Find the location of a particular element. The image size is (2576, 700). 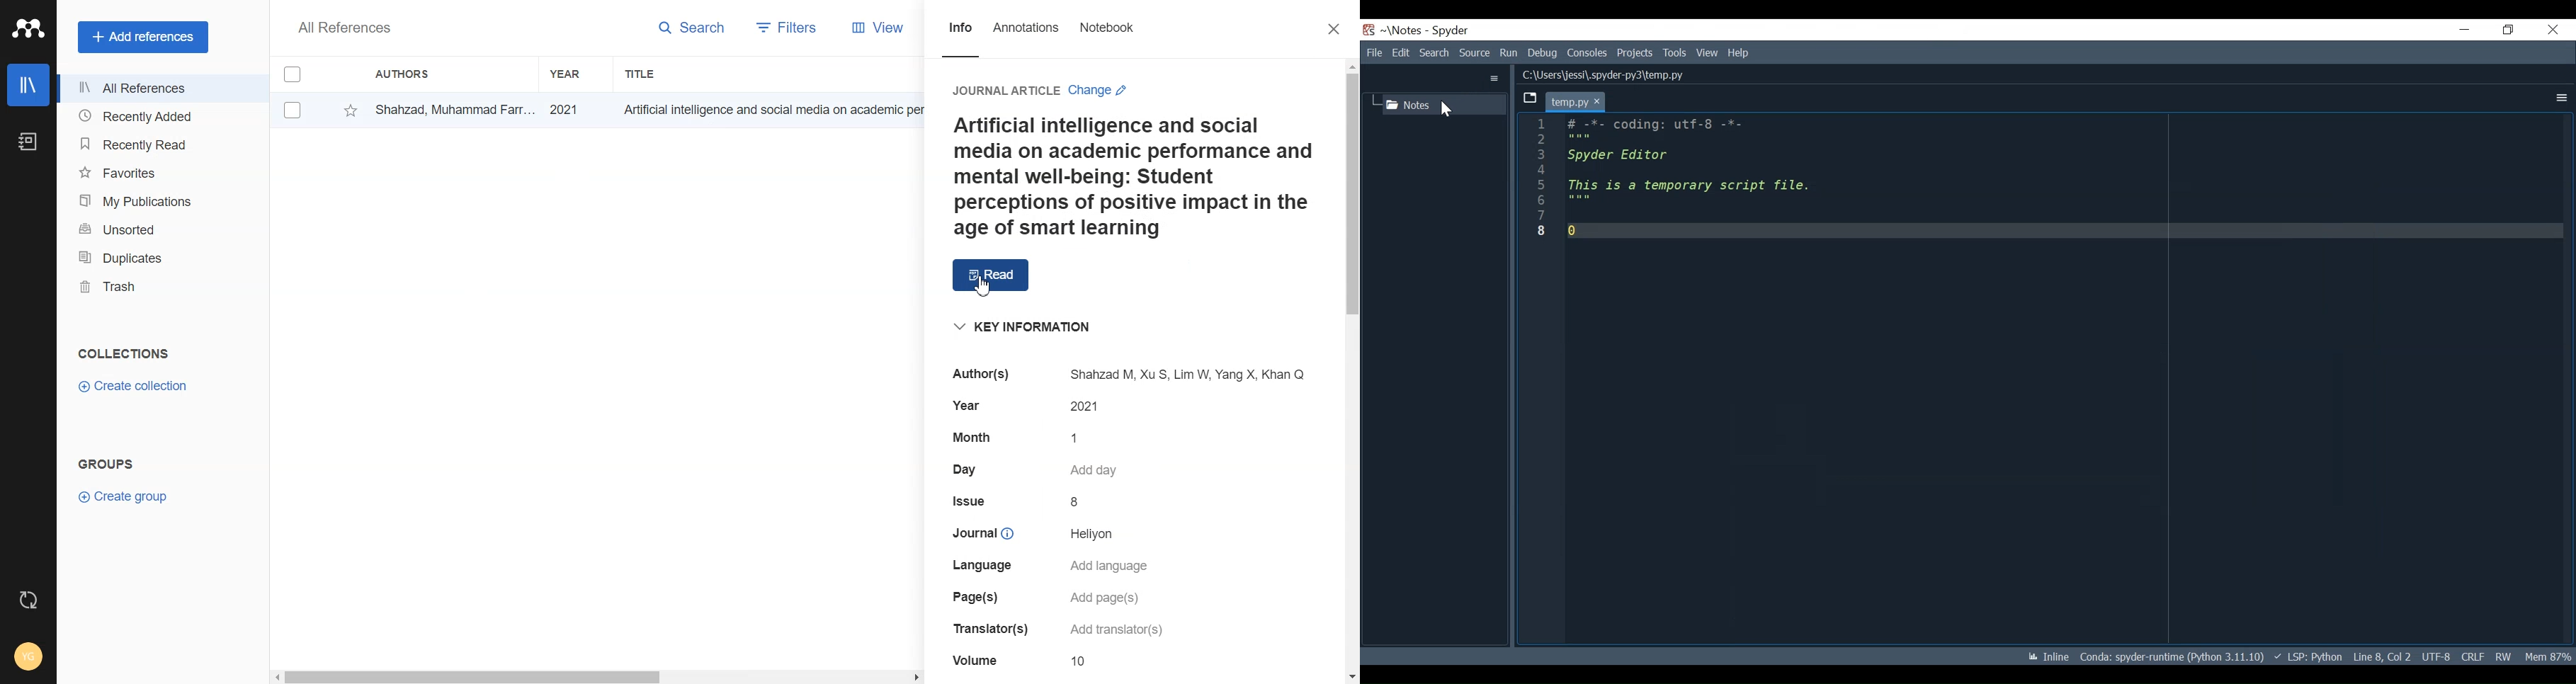

Logo is located at coordinates (28, 28).